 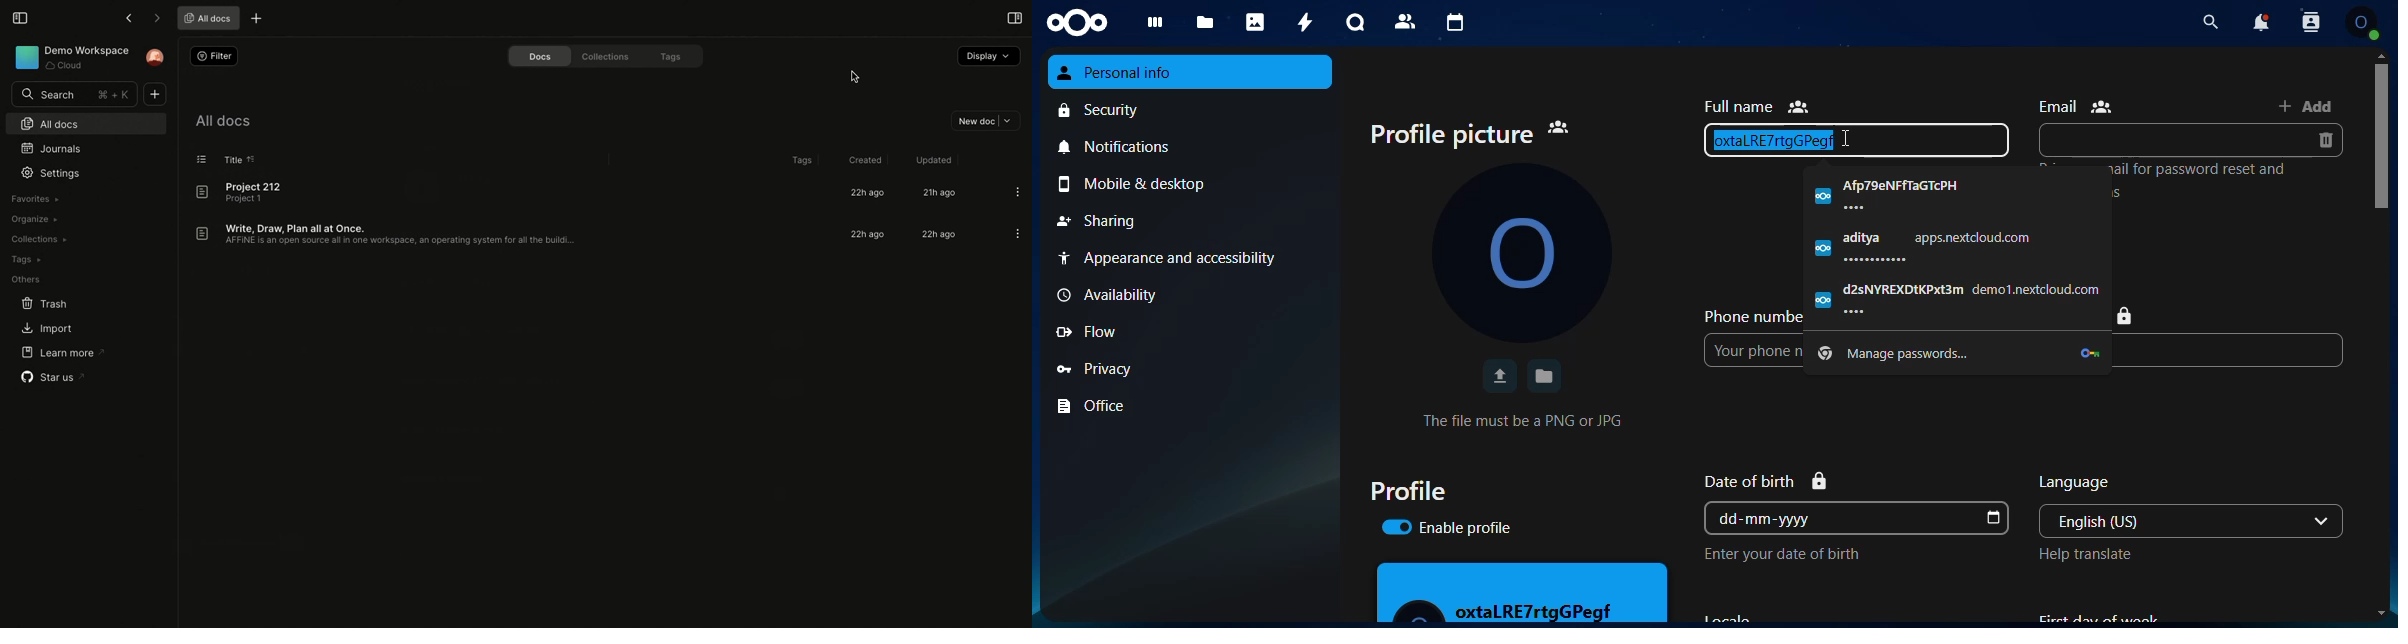 What do you see at coordinates (1407, 490) in the screenshot?
I see `profile` at bounding box center [1407, 490].